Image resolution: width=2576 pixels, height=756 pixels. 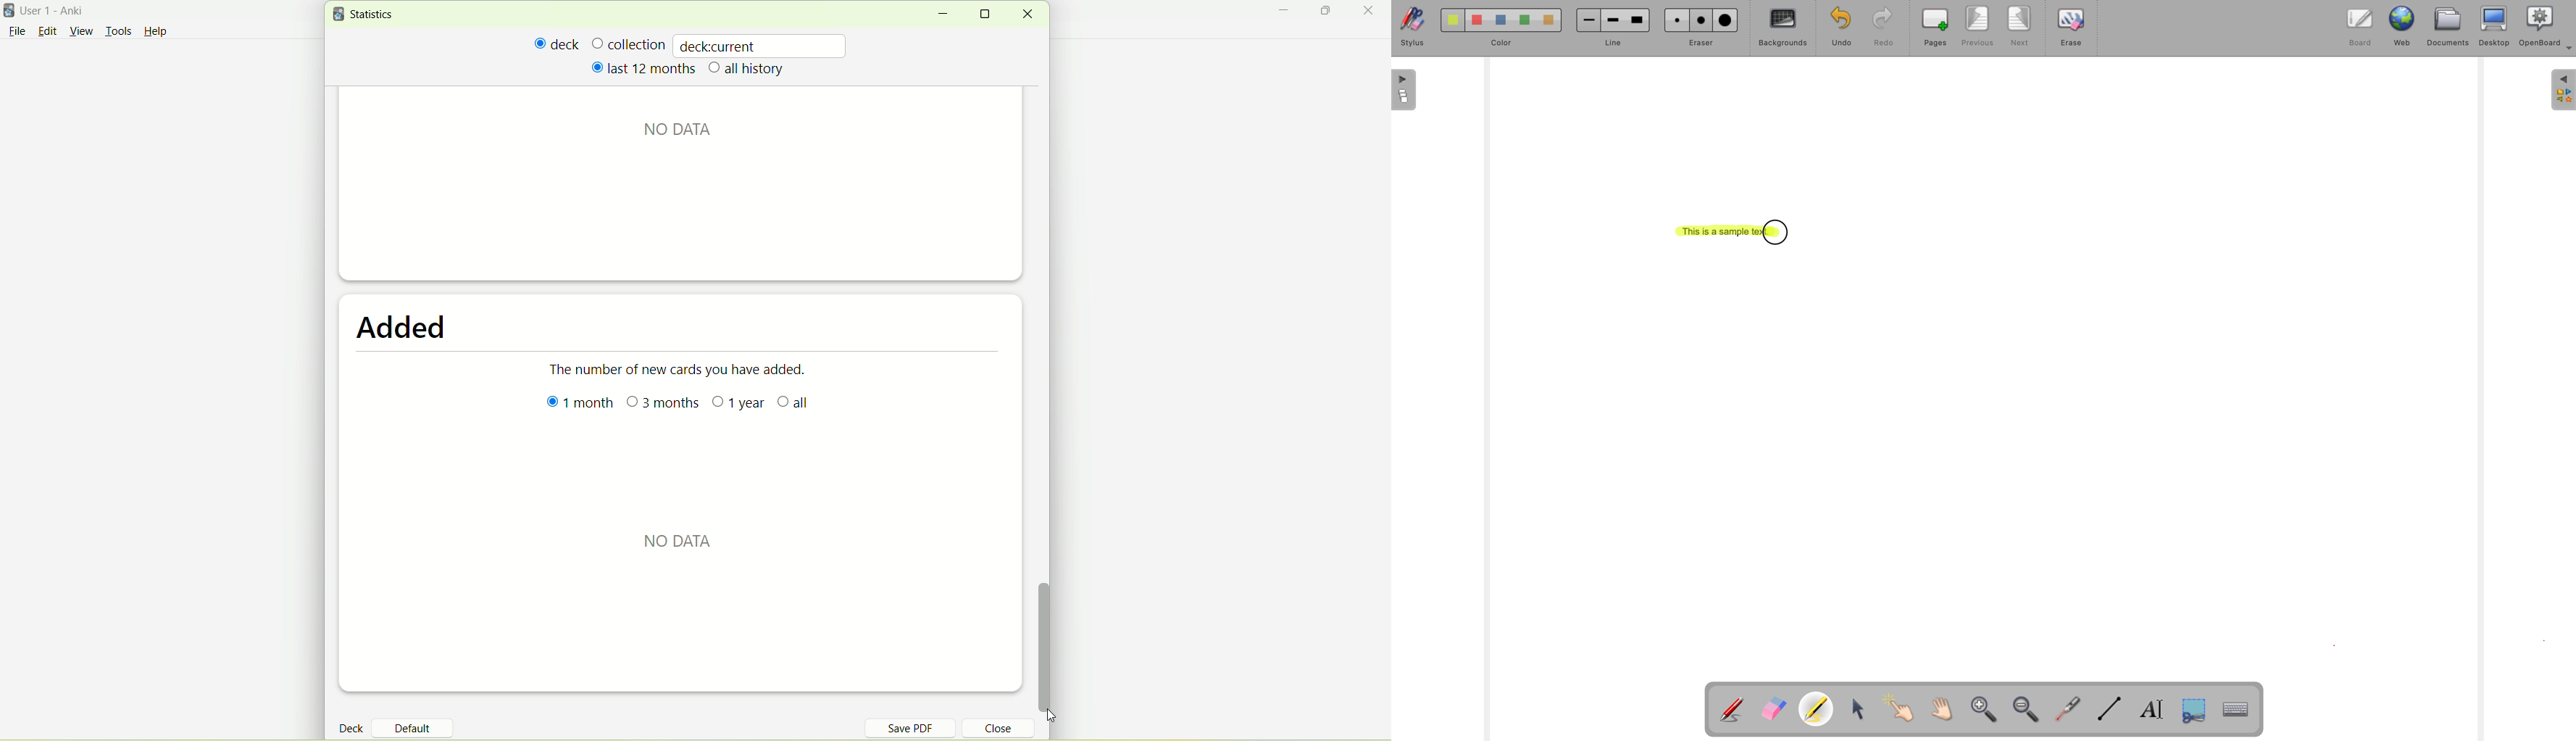 I want to click on edit, so click(x=47, y=30).